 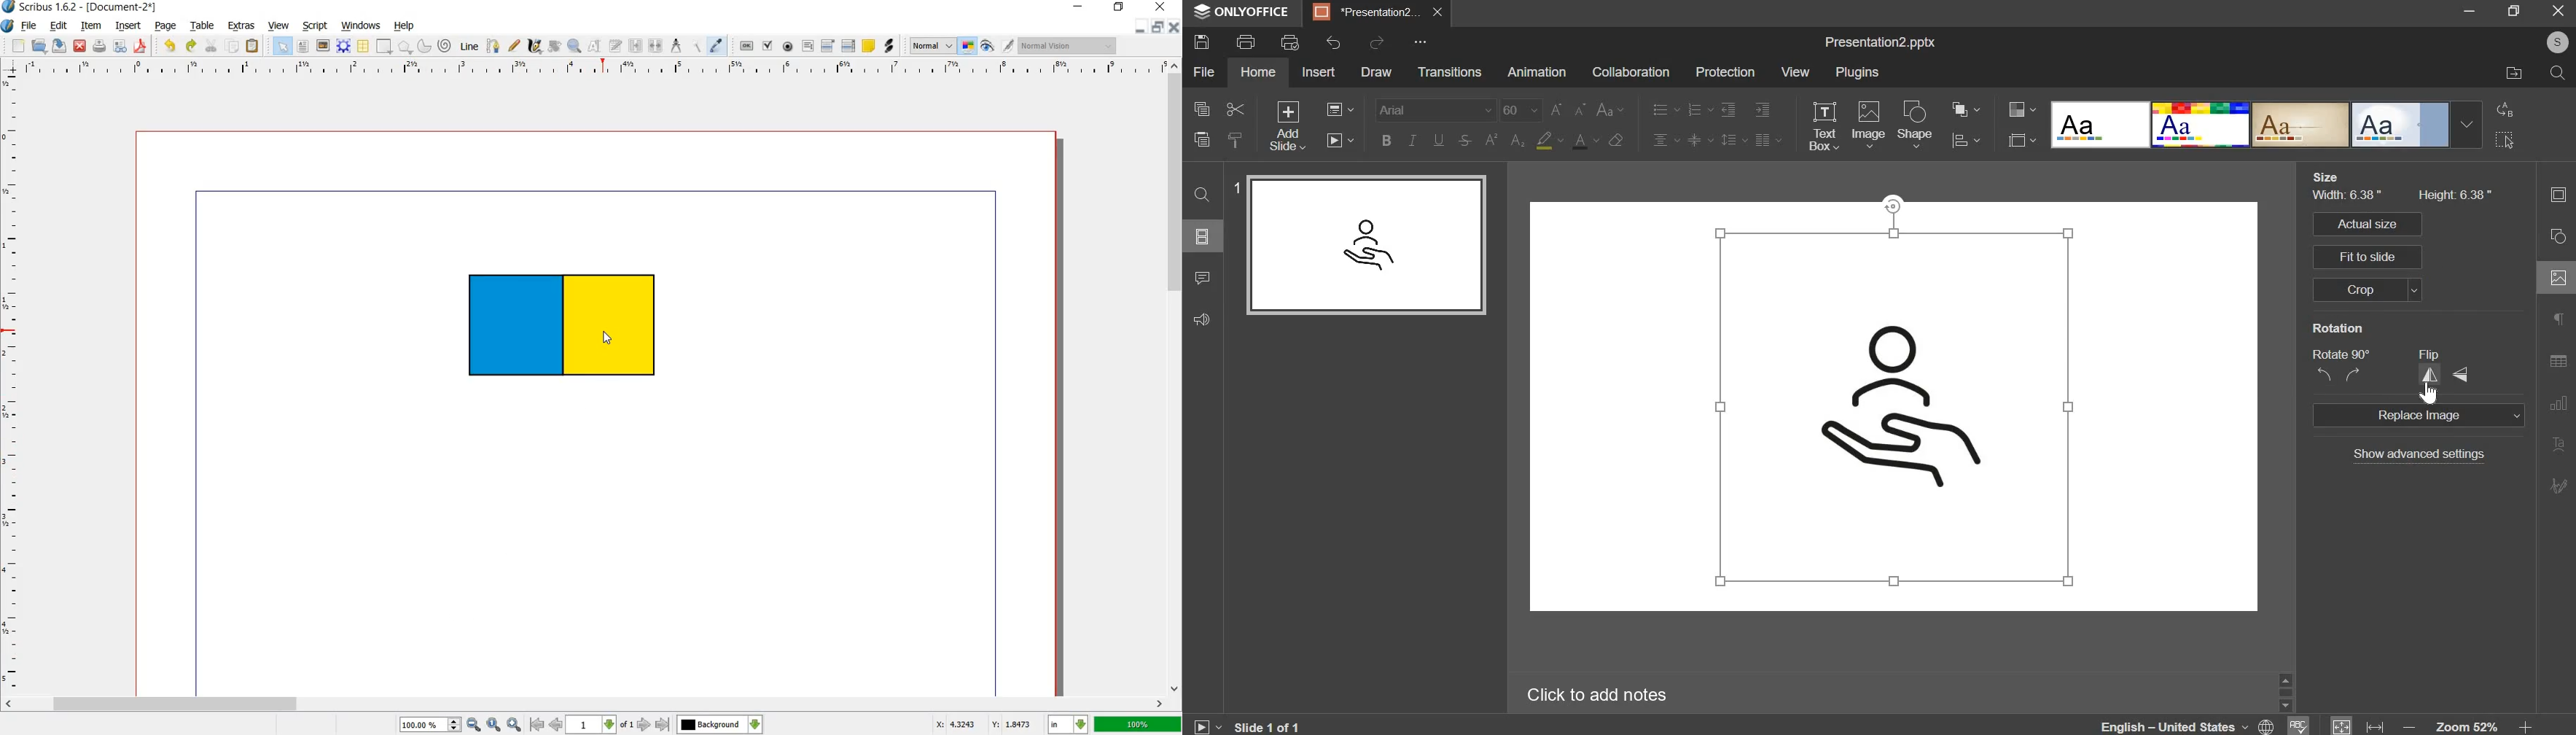 What do you see at coordinates (38, 46) in the screenshot?
I see `open` at bounding box center [38, 46].